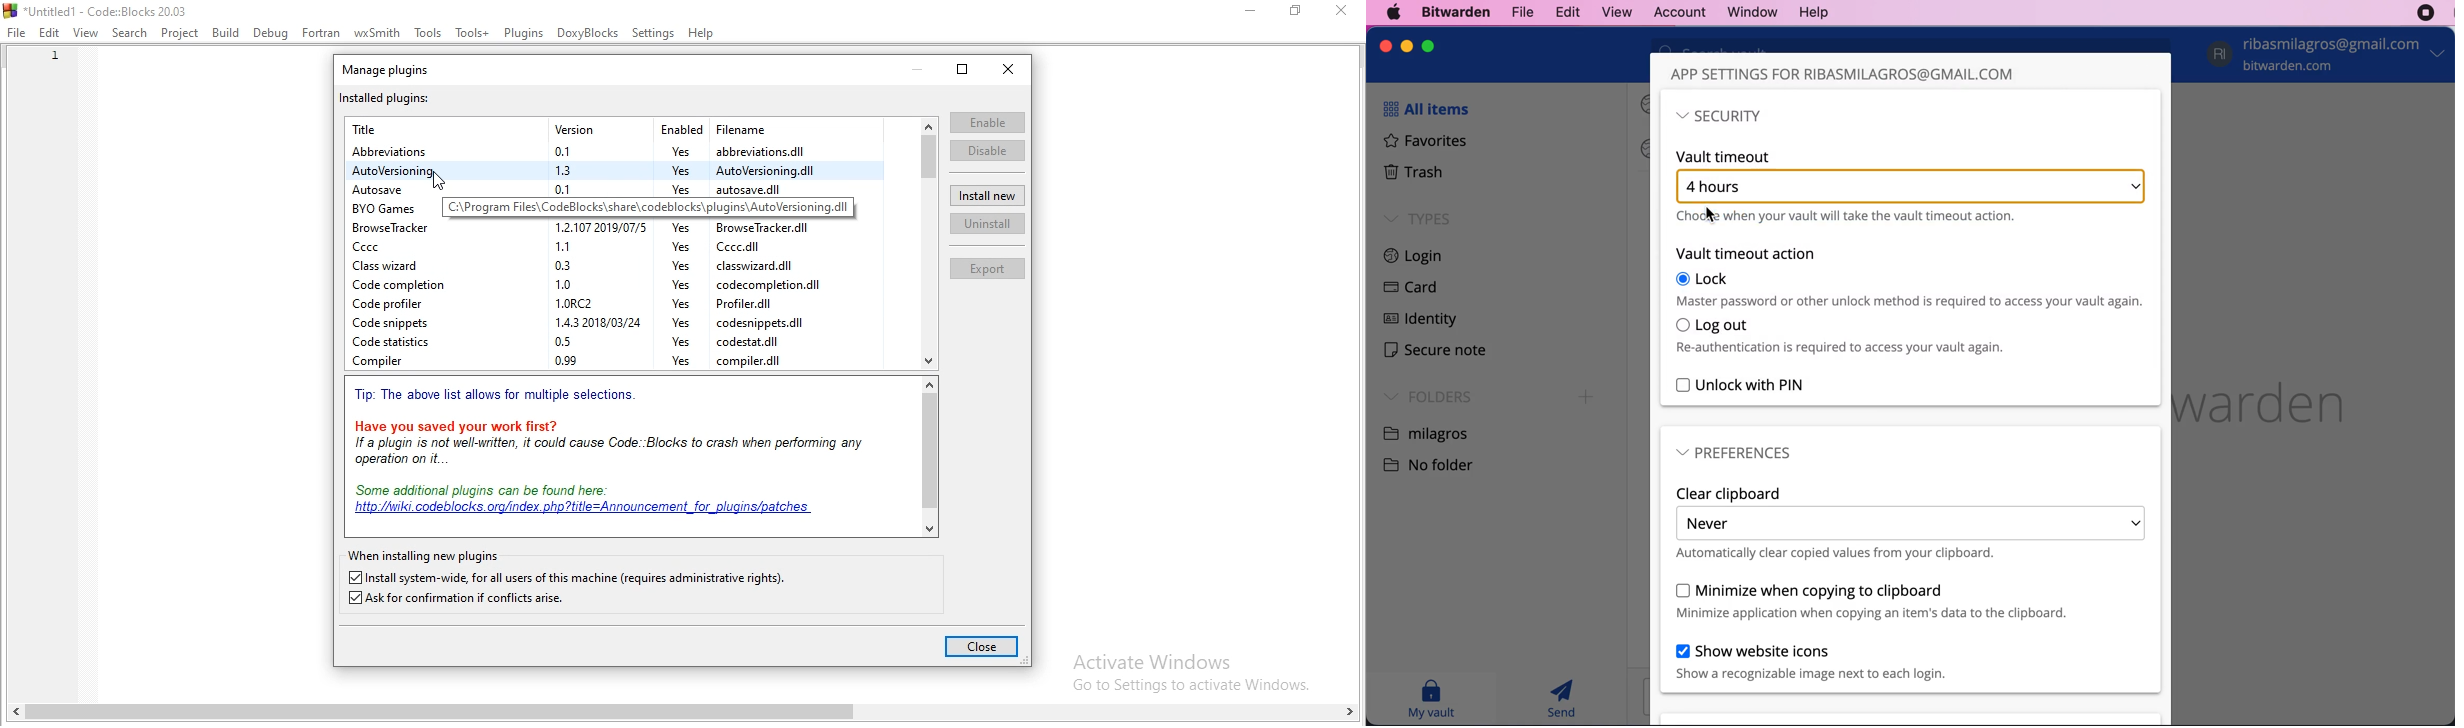  What do you see at coordinates (385, 210) in the screenshot?
I see `BYO Games` at bounding box center [385, 210].